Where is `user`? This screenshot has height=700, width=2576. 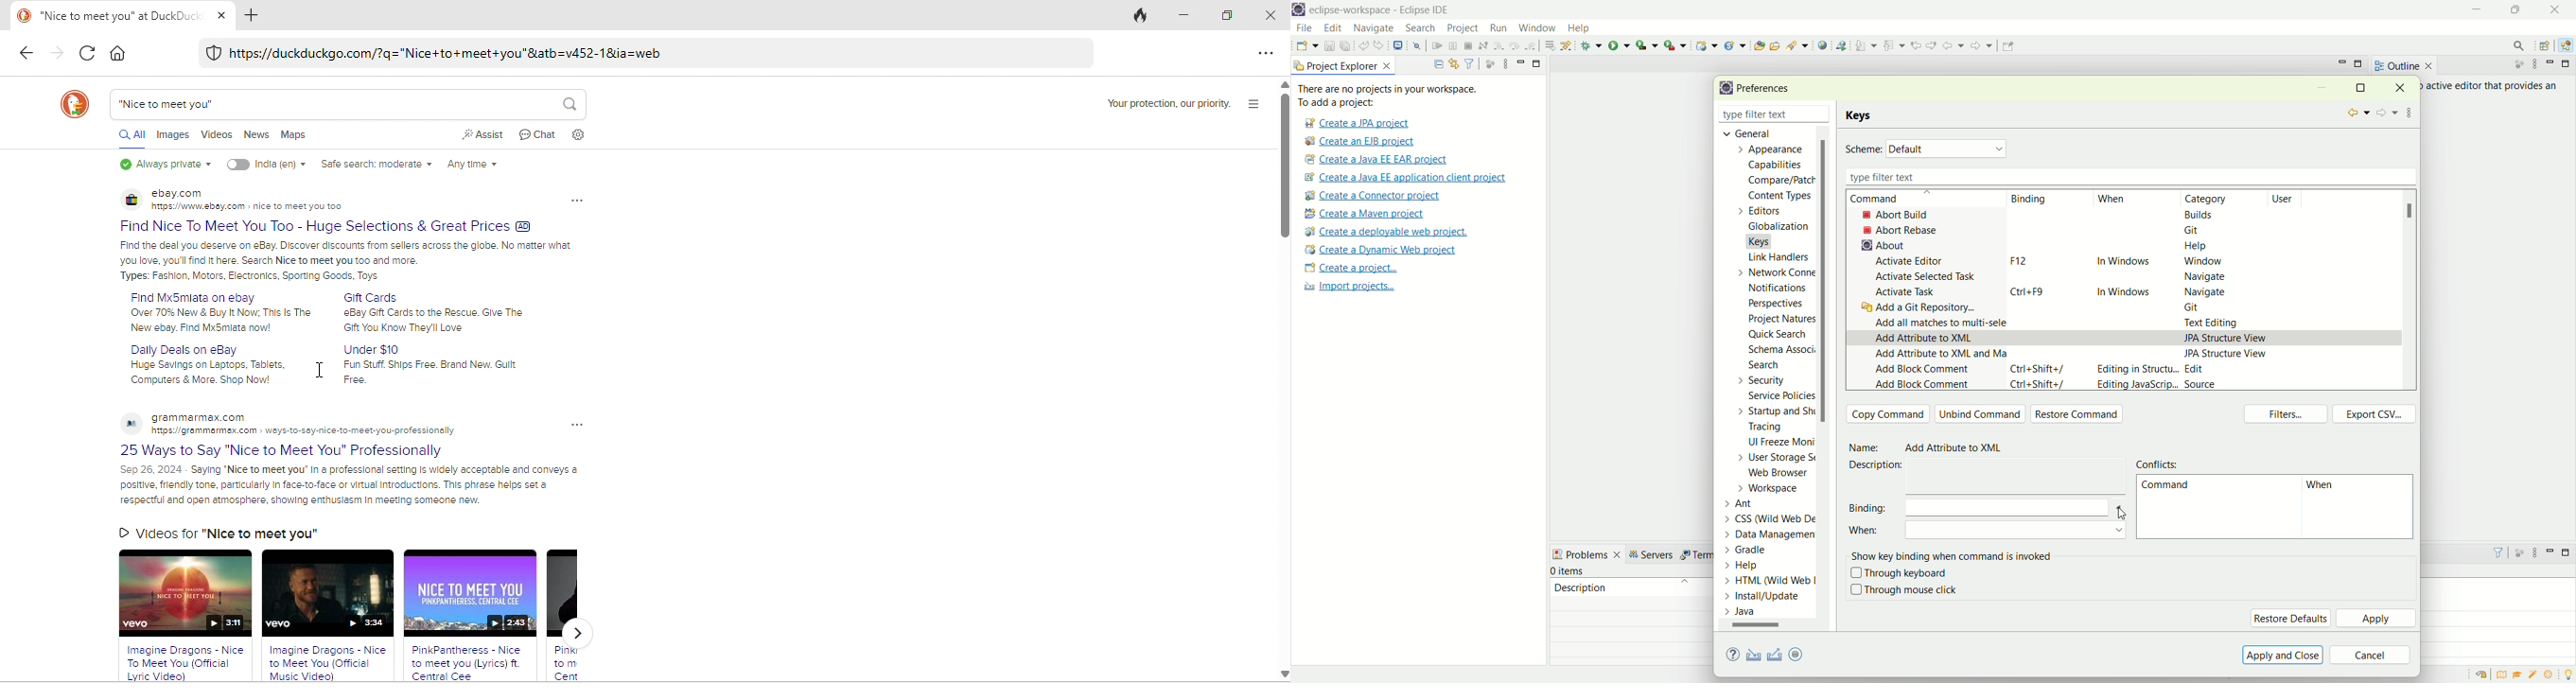
user is located at coordinates (2290, 198).